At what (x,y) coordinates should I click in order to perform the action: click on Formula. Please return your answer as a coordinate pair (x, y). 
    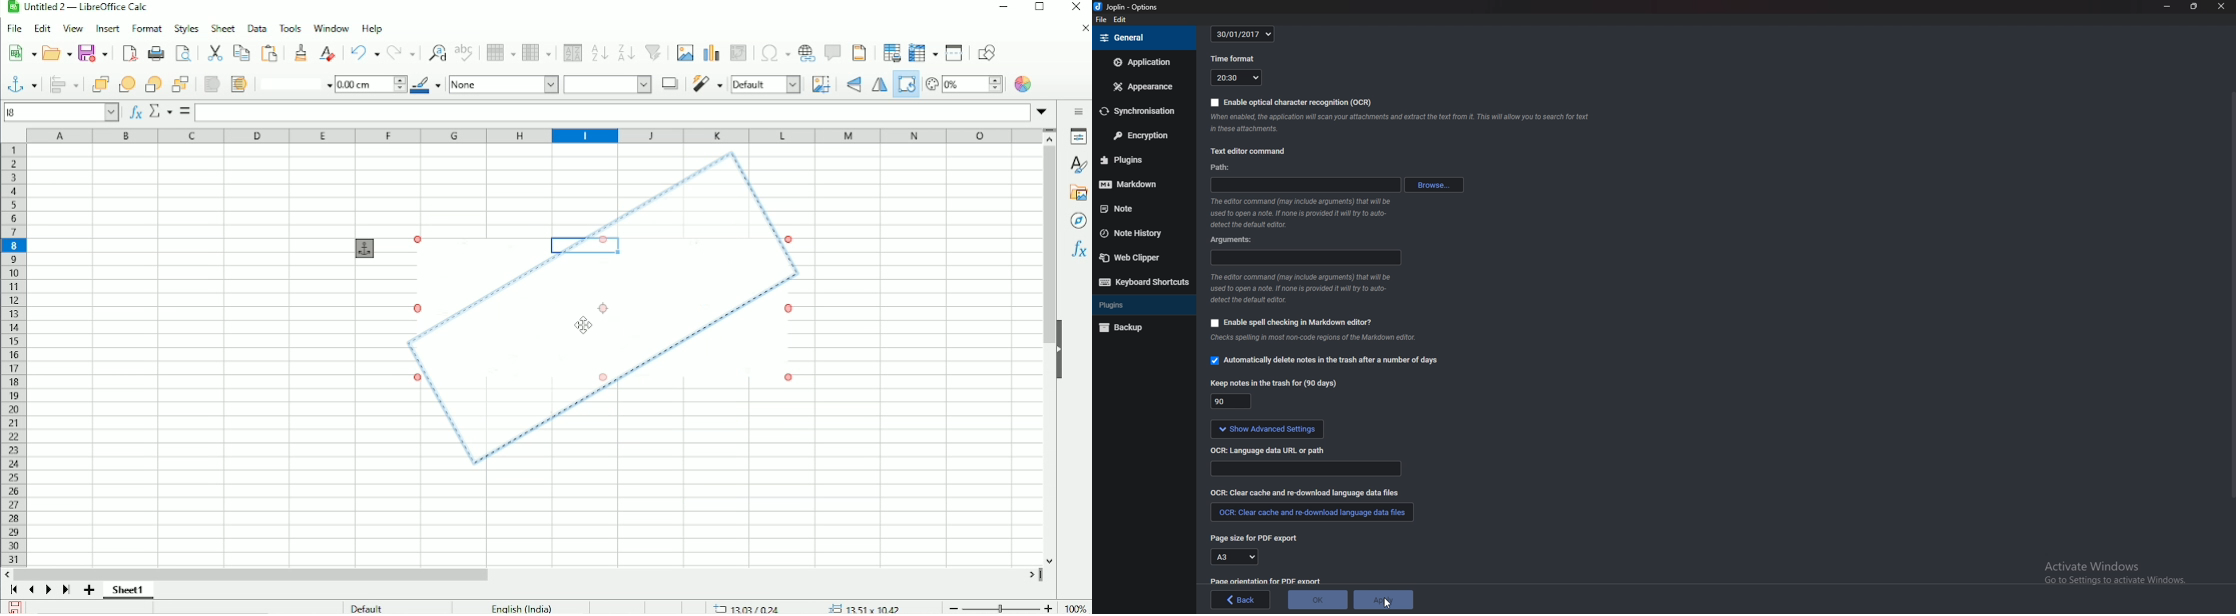
    Looking at the image, I should click on (184, 111).